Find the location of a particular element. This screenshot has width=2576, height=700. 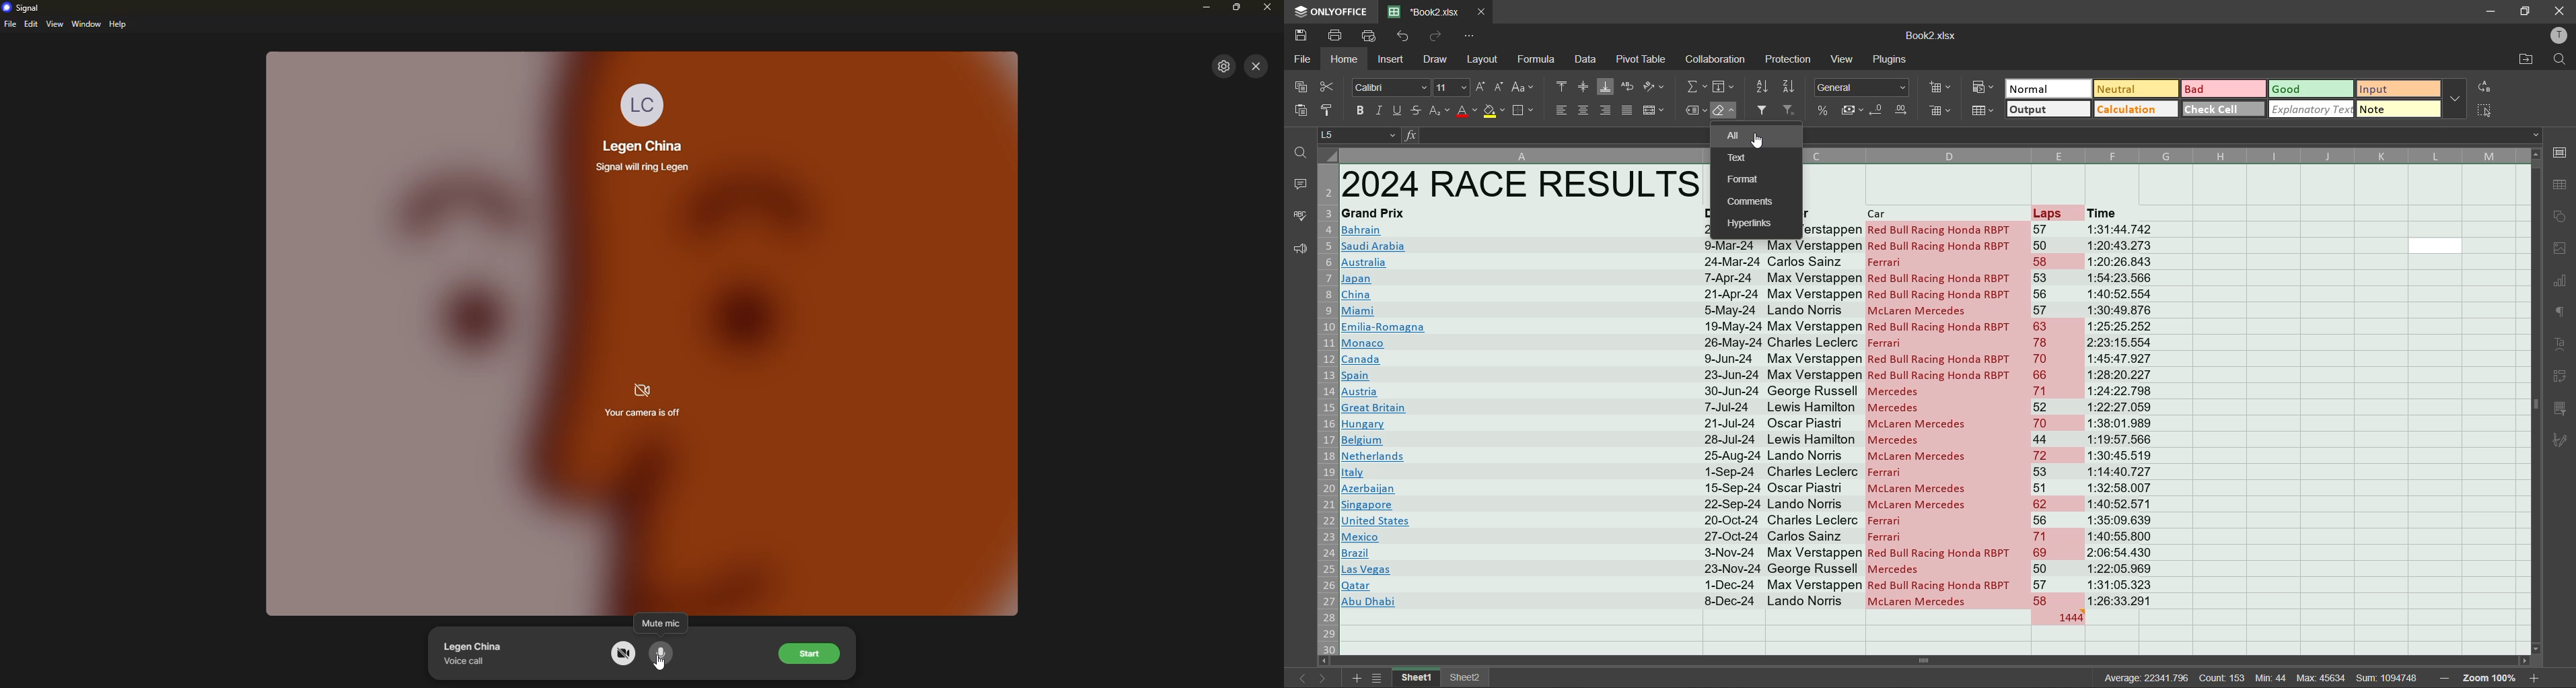

maximize is located at coordinates (2524, 11).